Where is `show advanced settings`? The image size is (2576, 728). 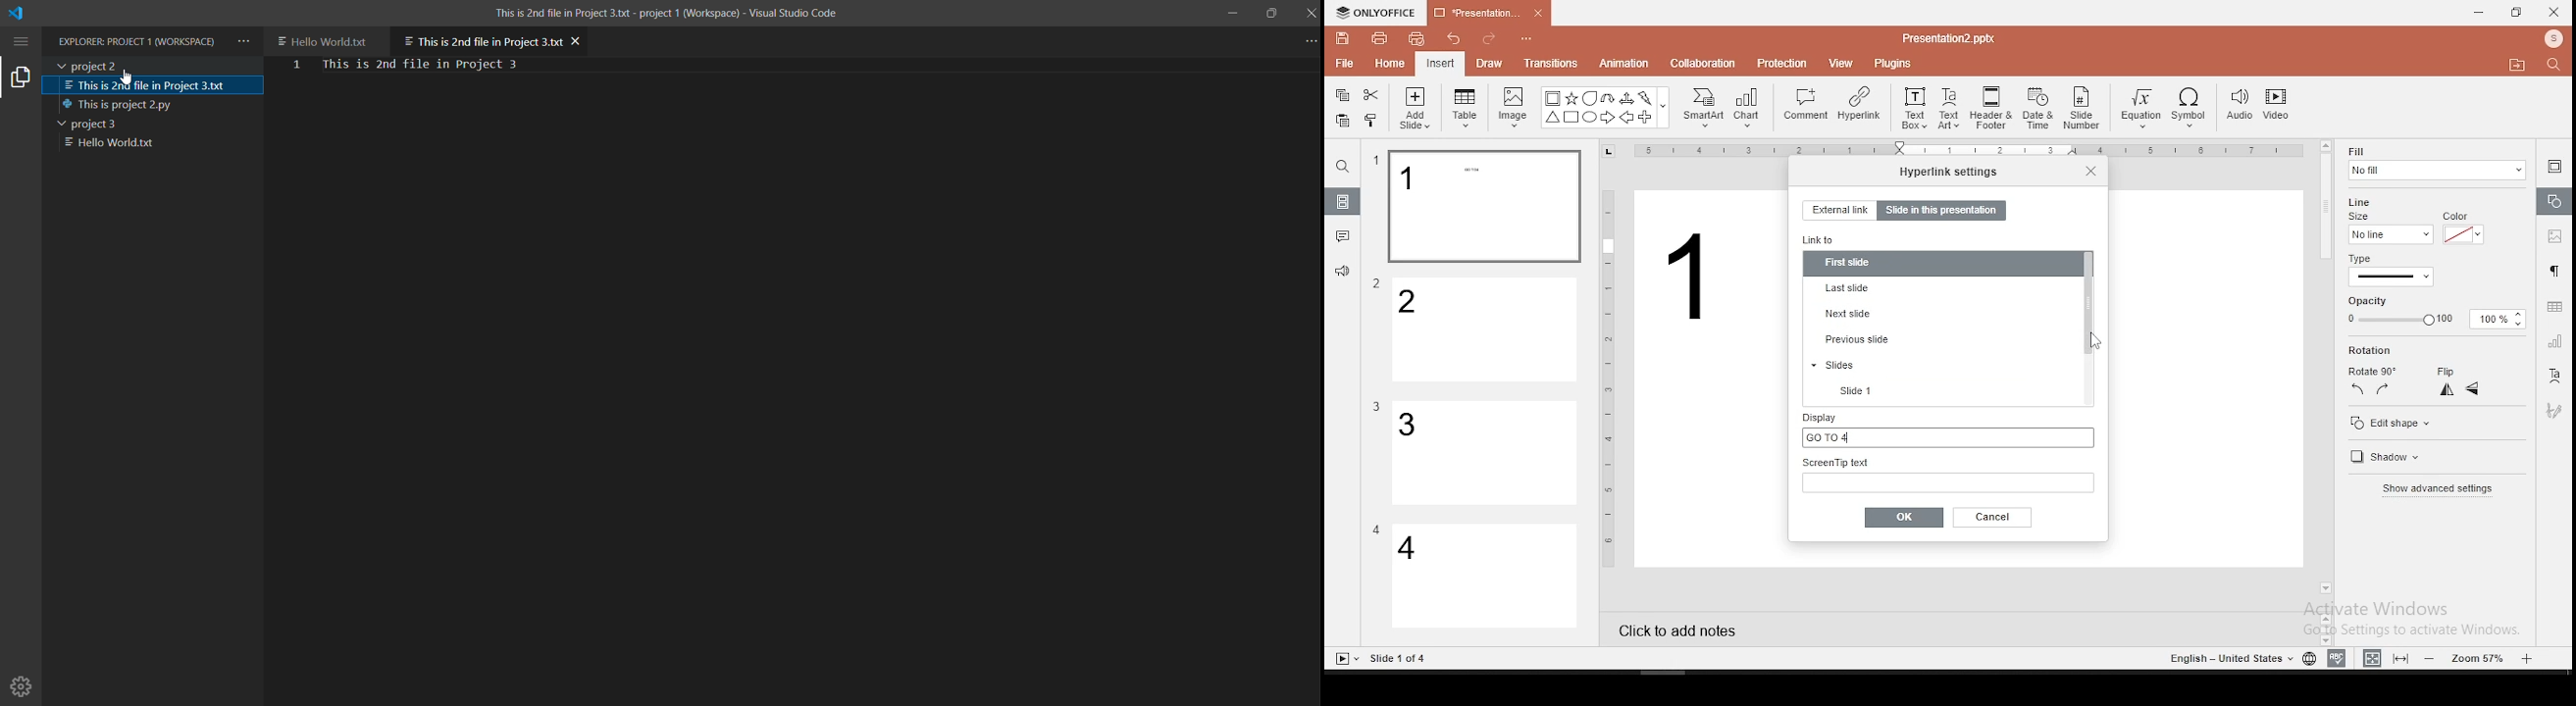
show advanced settings is located at coordinates (2436, 491).